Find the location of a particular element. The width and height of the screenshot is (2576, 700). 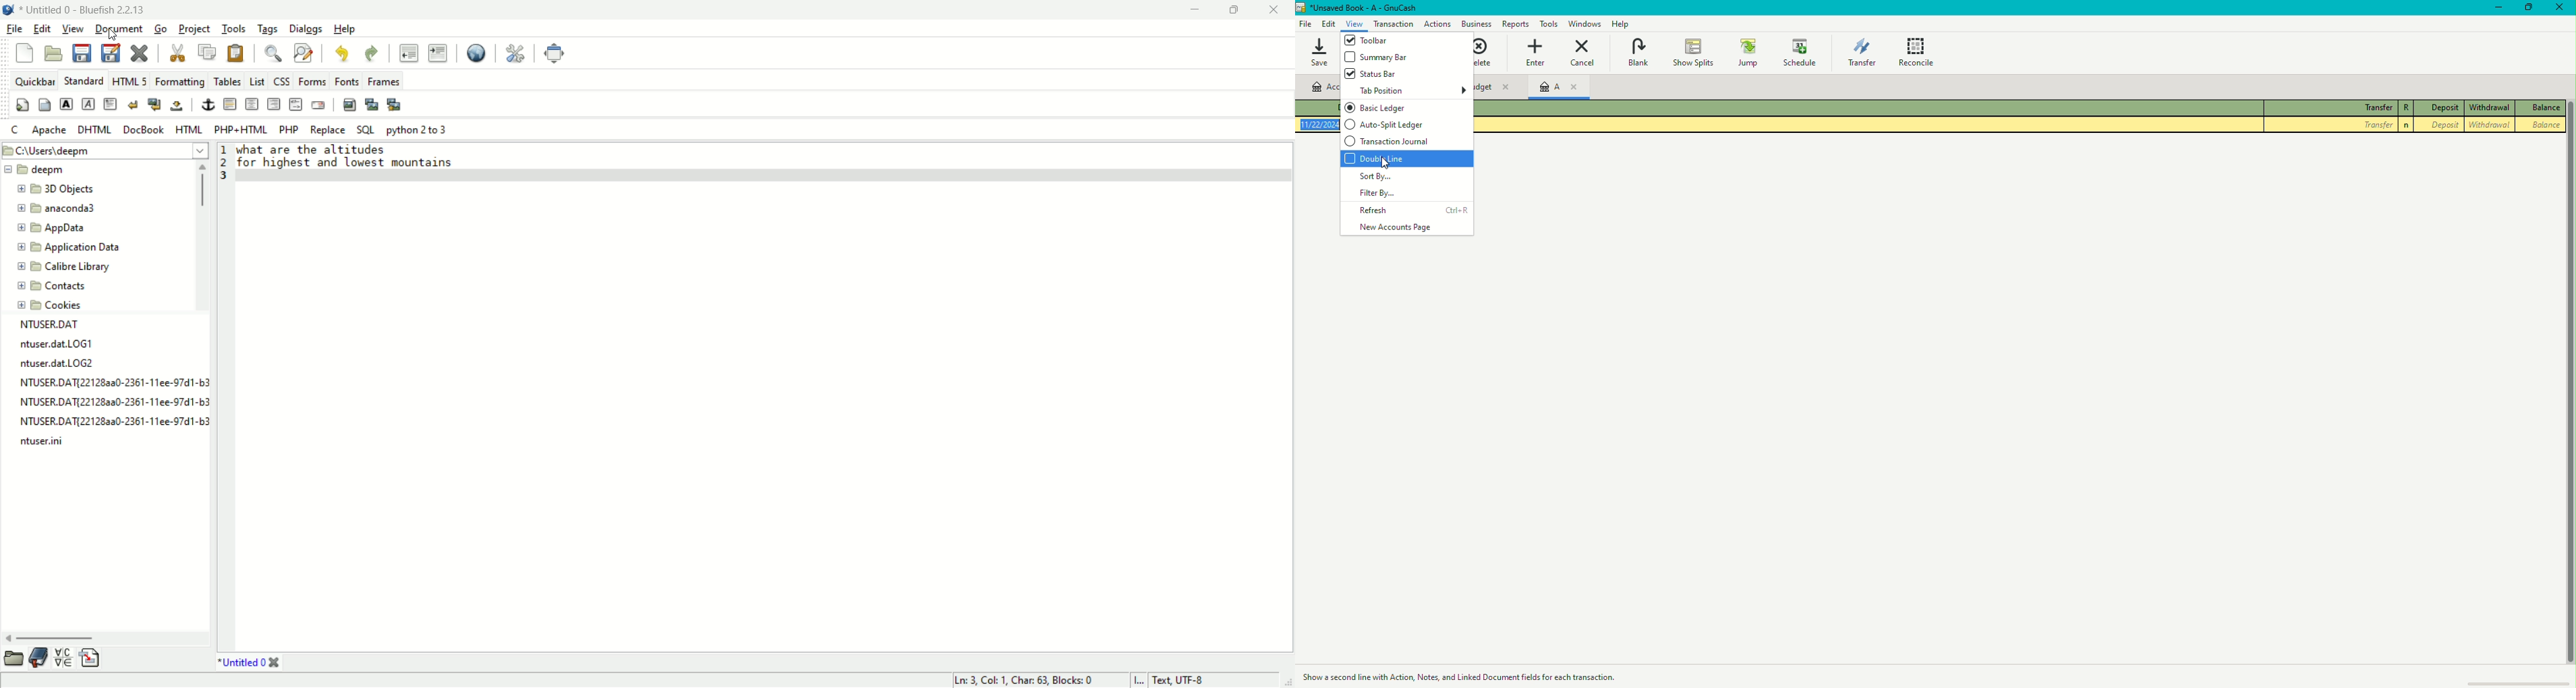

DHTML is located at coordinates (94, 130).